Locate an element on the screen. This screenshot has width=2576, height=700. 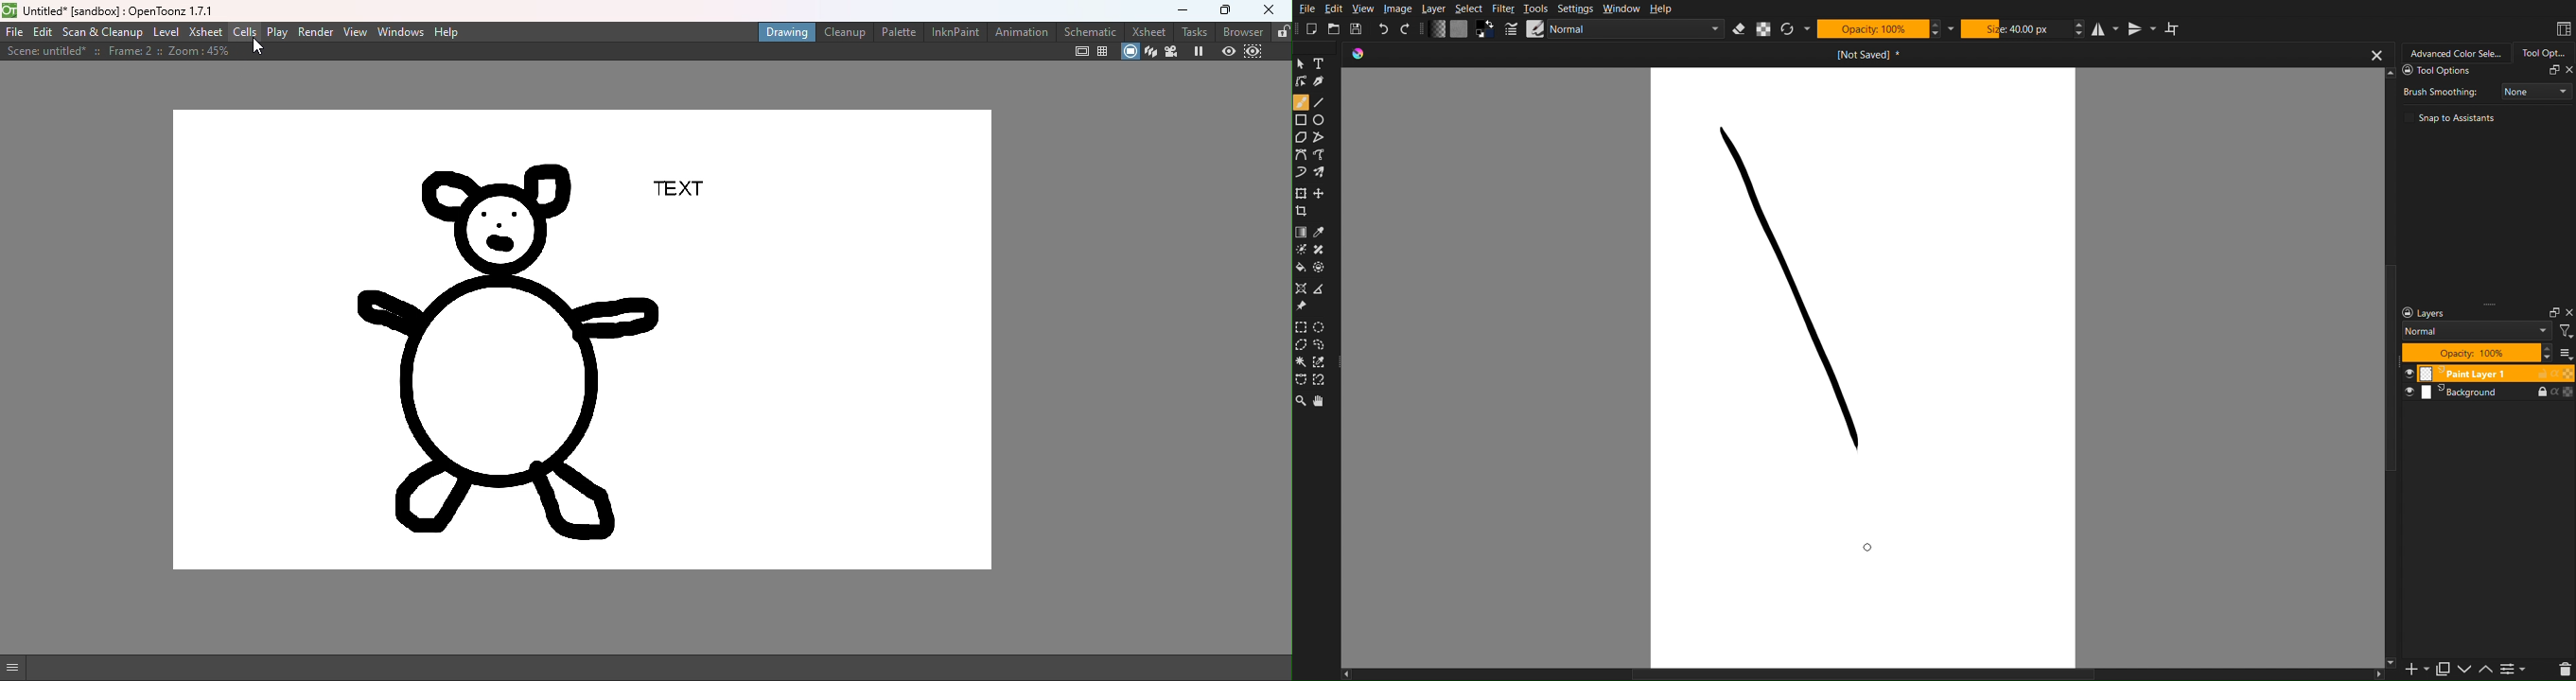
Pallete is located at coordinates (1322, 266).